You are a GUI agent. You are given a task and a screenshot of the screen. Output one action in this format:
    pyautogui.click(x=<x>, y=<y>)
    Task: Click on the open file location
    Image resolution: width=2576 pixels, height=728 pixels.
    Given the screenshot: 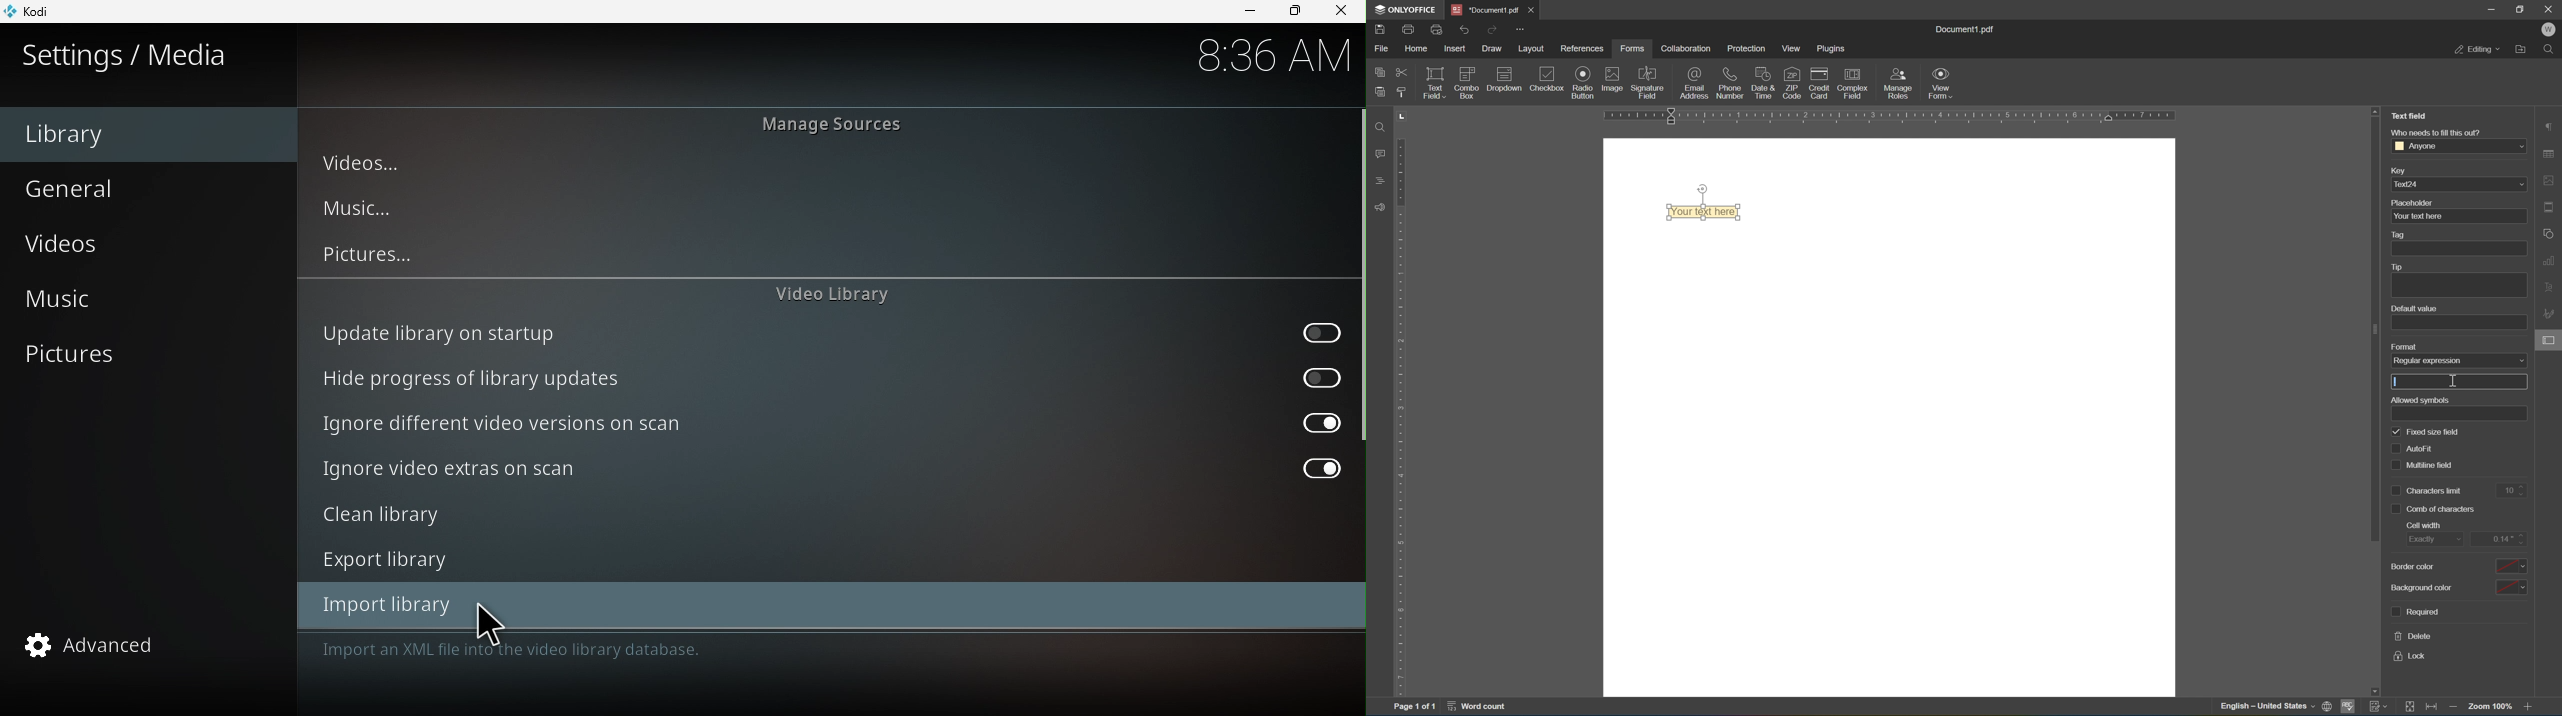 What is the action you would take?
    pyautogui.click(x=2524, y=48)
    